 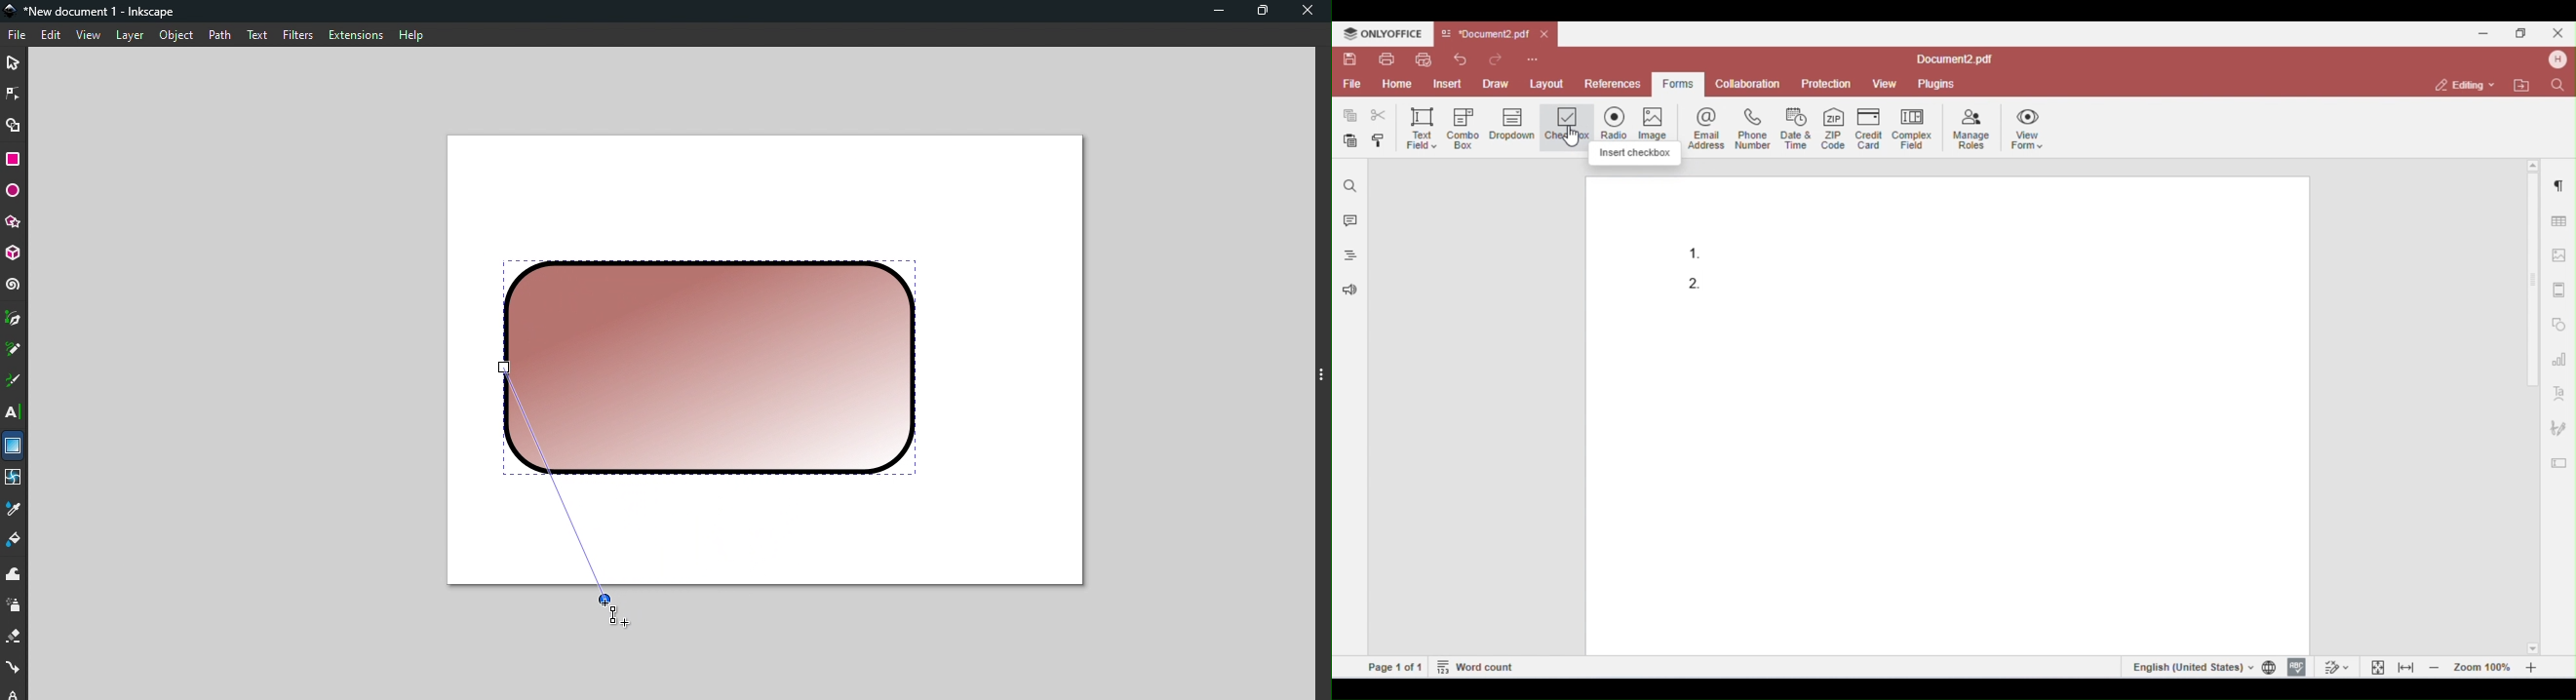 I want to click on Extensions, so click(x=354, y=35).